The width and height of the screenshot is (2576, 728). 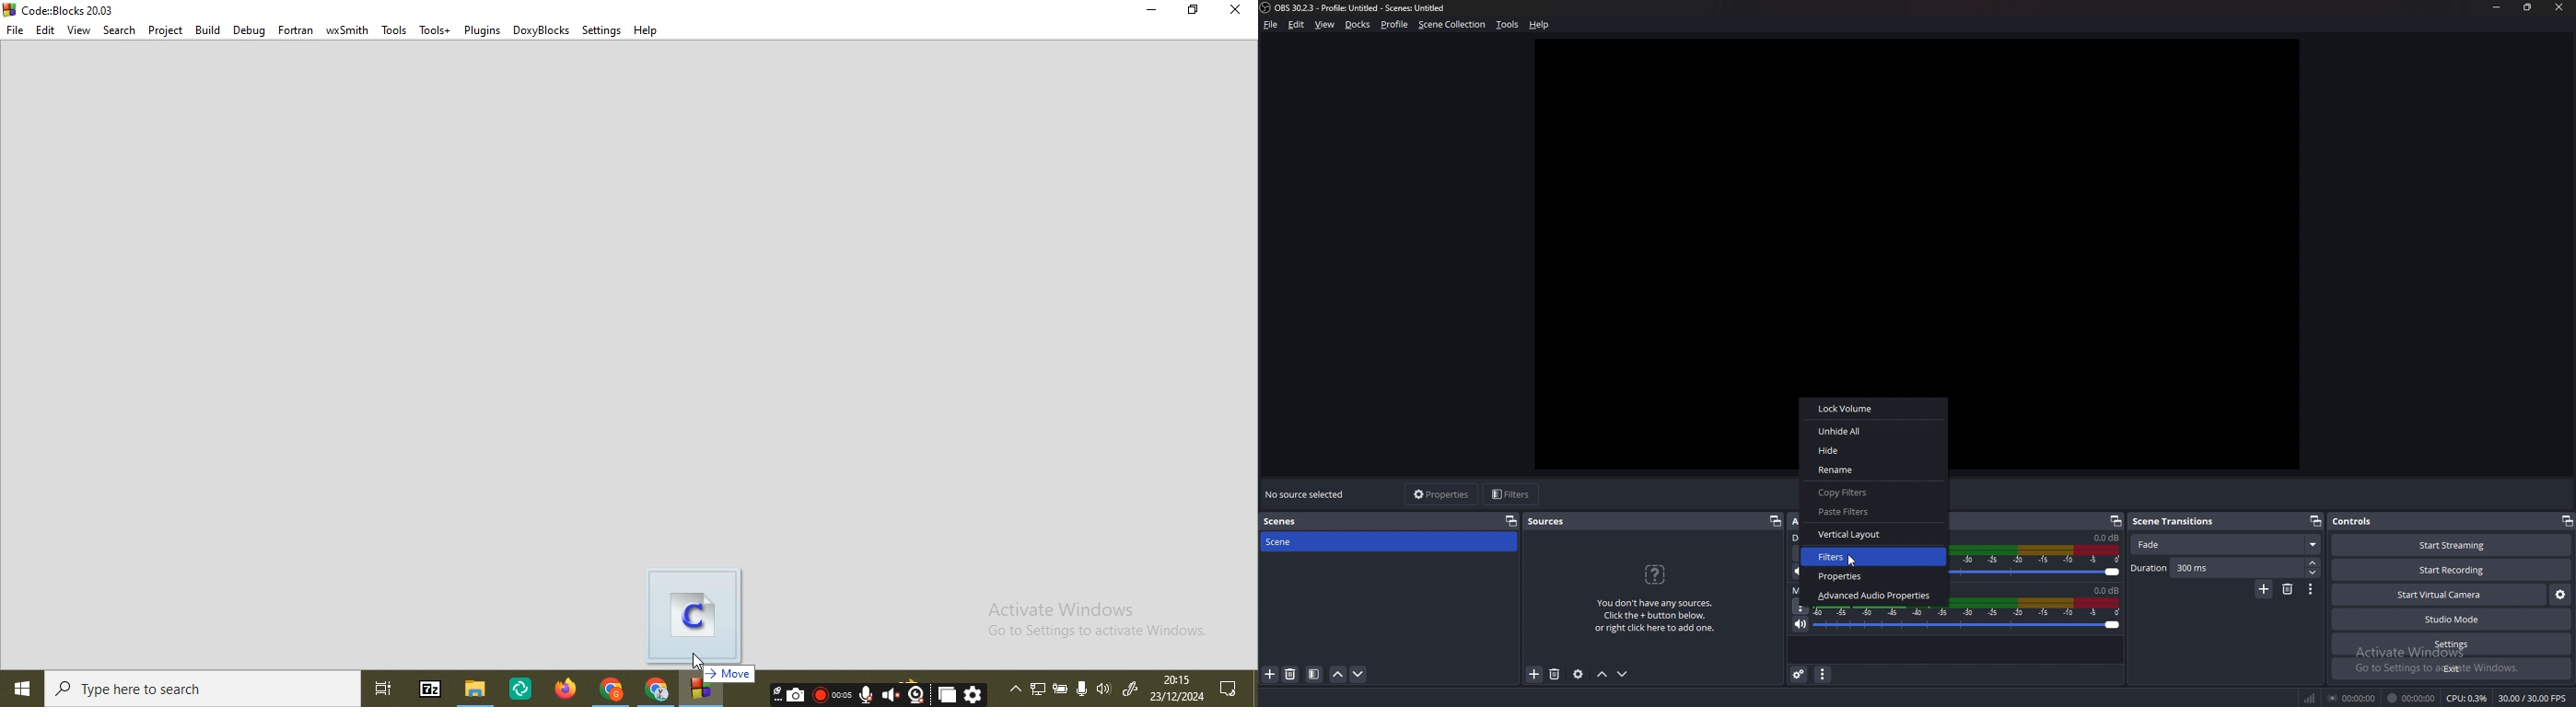 What do you see at coordinates (78, 29) in the screenshot?
I see `View ` at bounding box center [78, 29].